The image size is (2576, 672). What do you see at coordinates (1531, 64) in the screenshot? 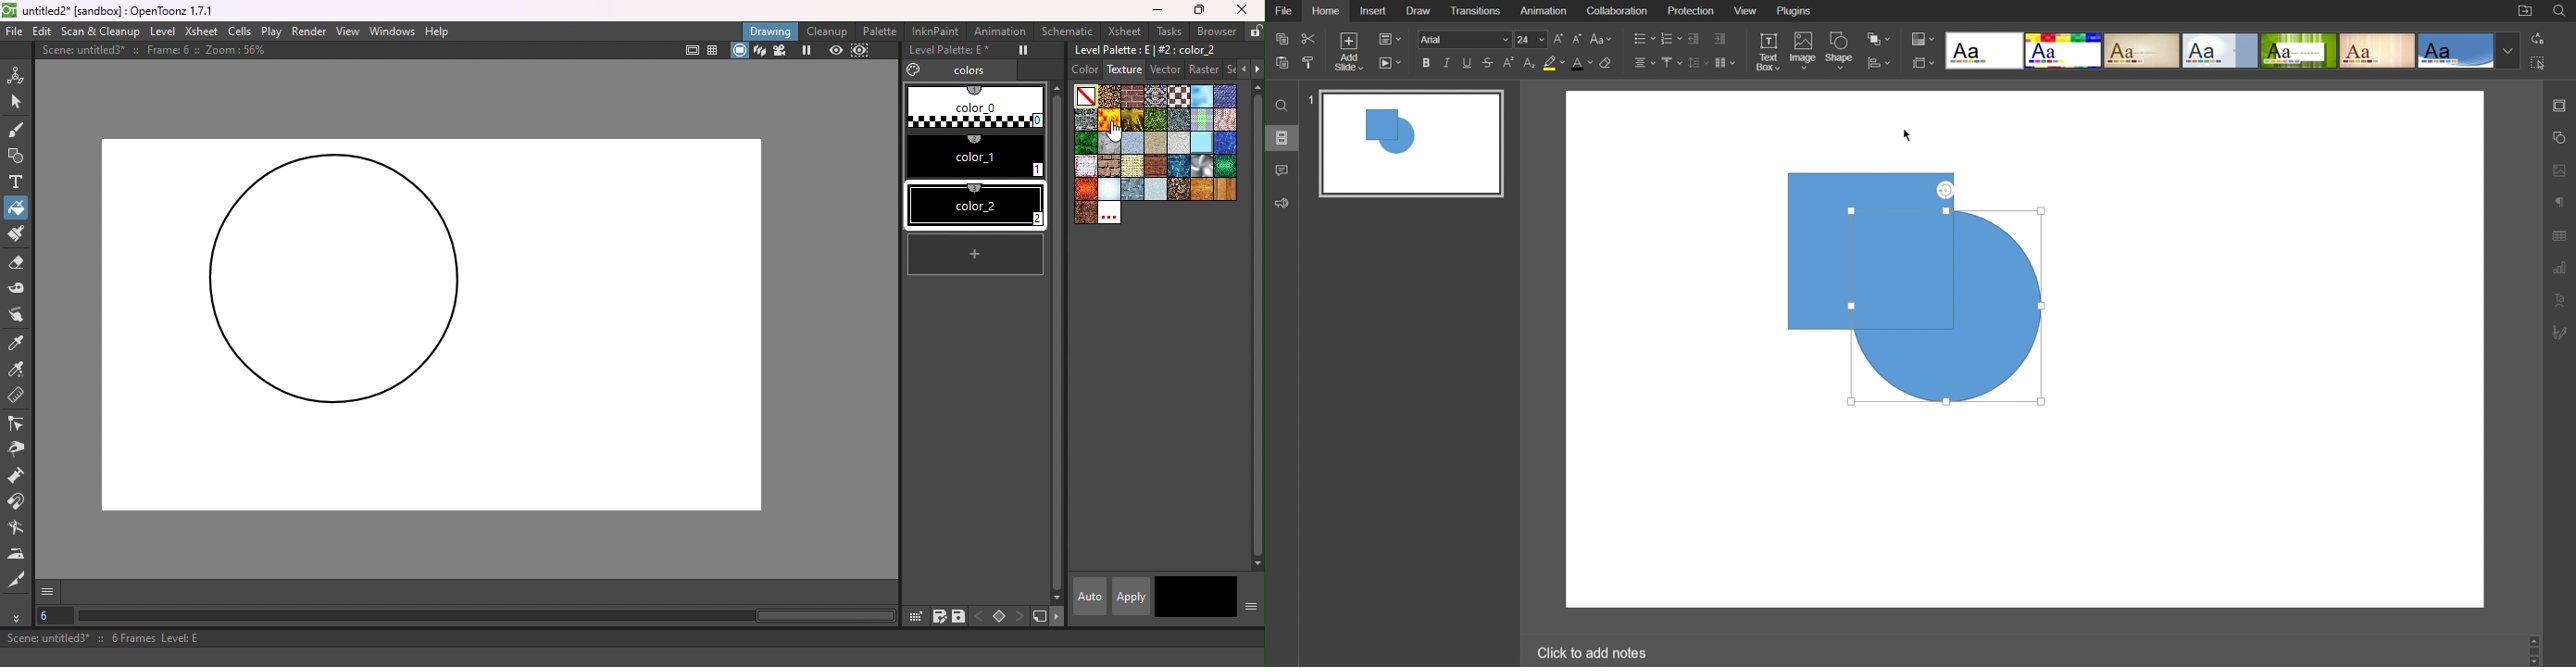
I see `Subscript` at bounding box center [1531, 64].